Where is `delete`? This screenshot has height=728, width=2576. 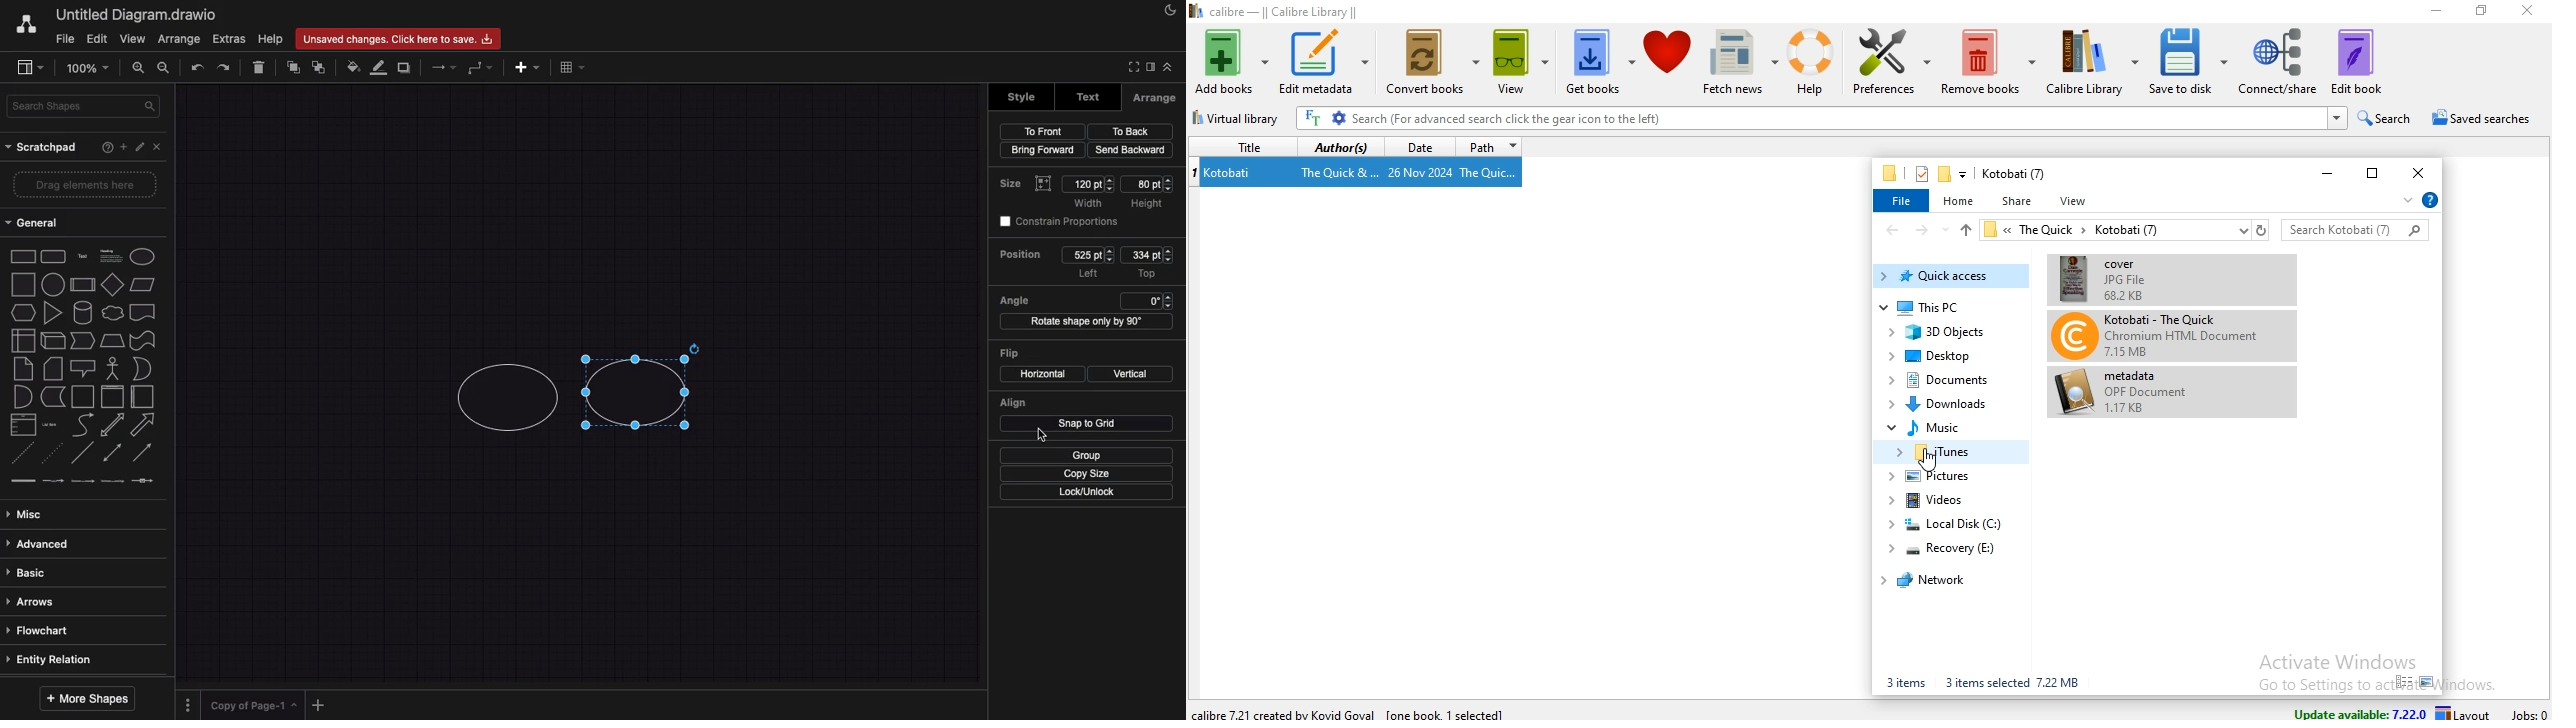
delete is located at coordinates (259, 67).